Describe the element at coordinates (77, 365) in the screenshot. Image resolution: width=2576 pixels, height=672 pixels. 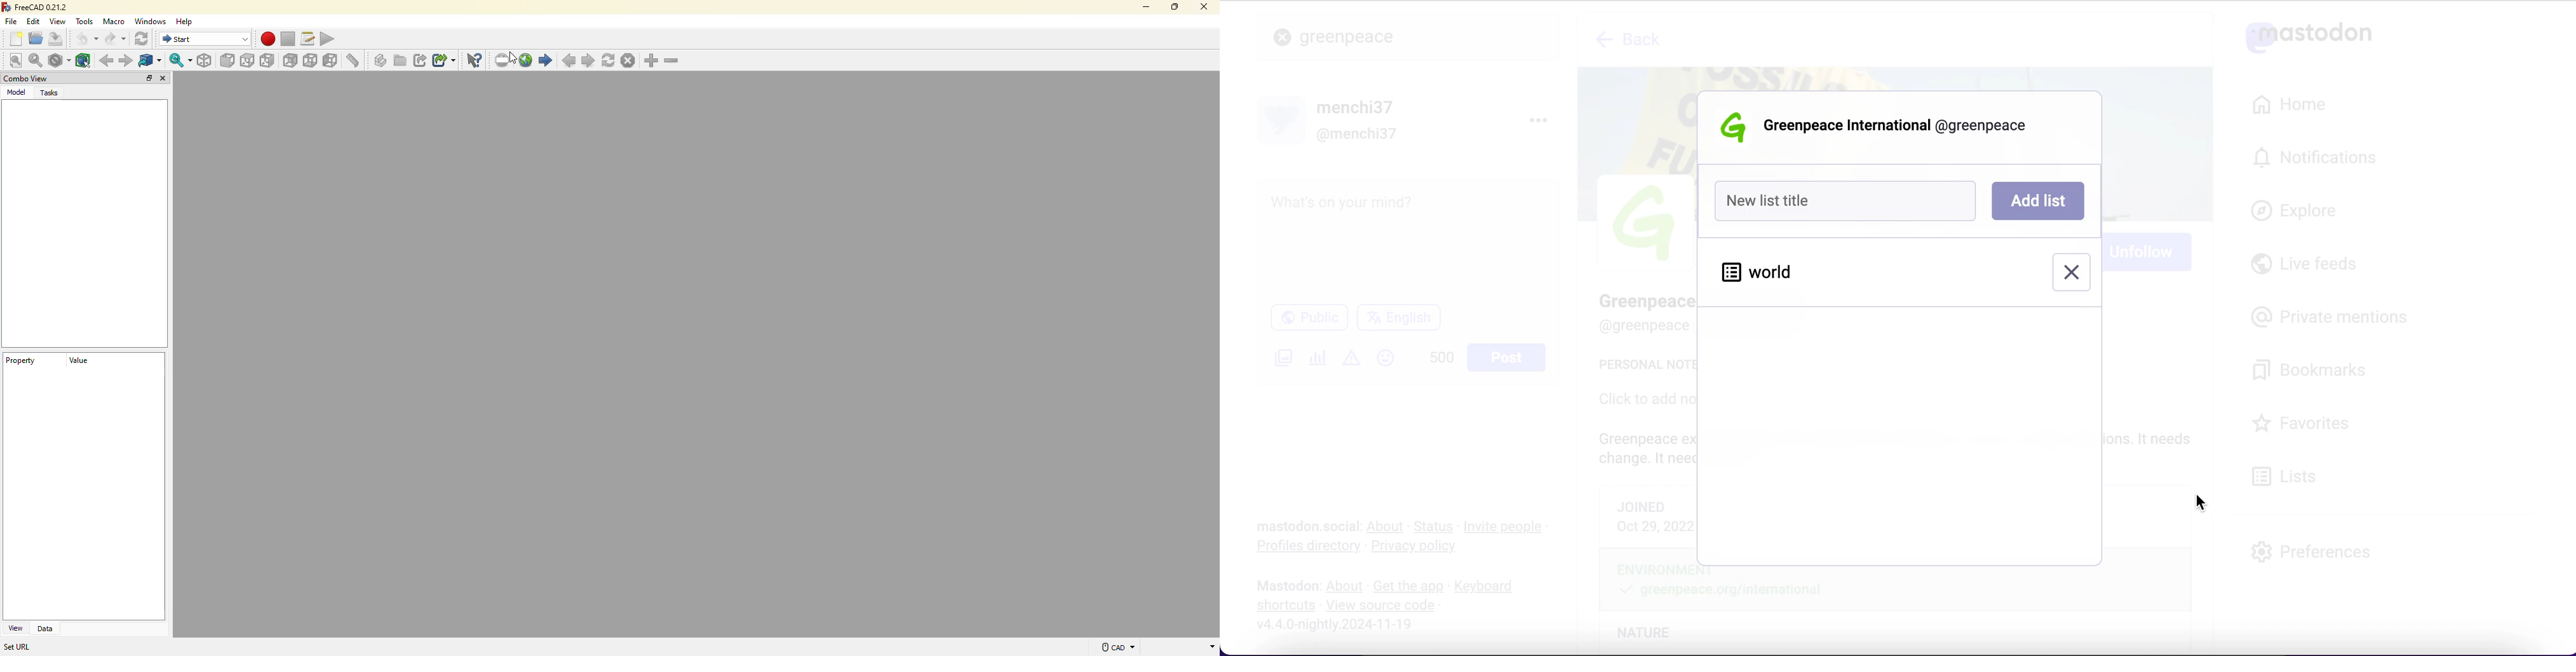
I see `value` at that location.